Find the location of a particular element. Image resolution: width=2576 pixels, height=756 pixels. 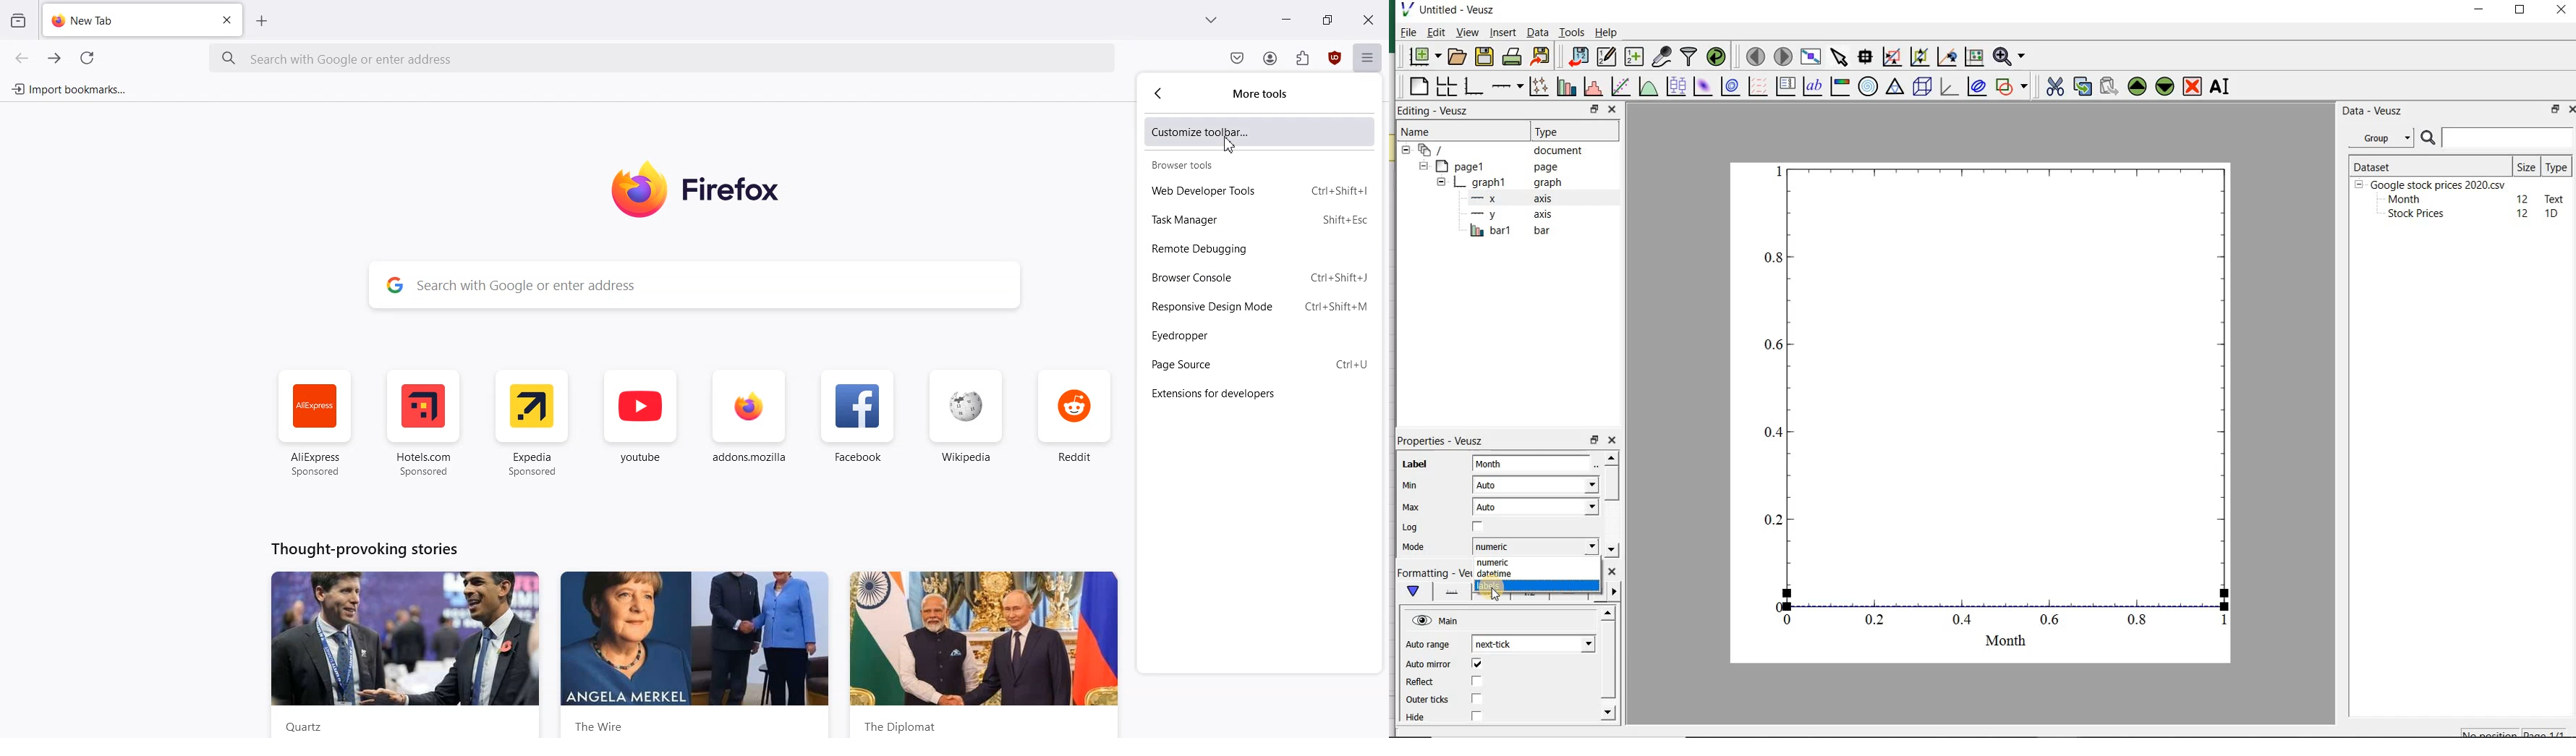

News is located at coordinates (406, 654).